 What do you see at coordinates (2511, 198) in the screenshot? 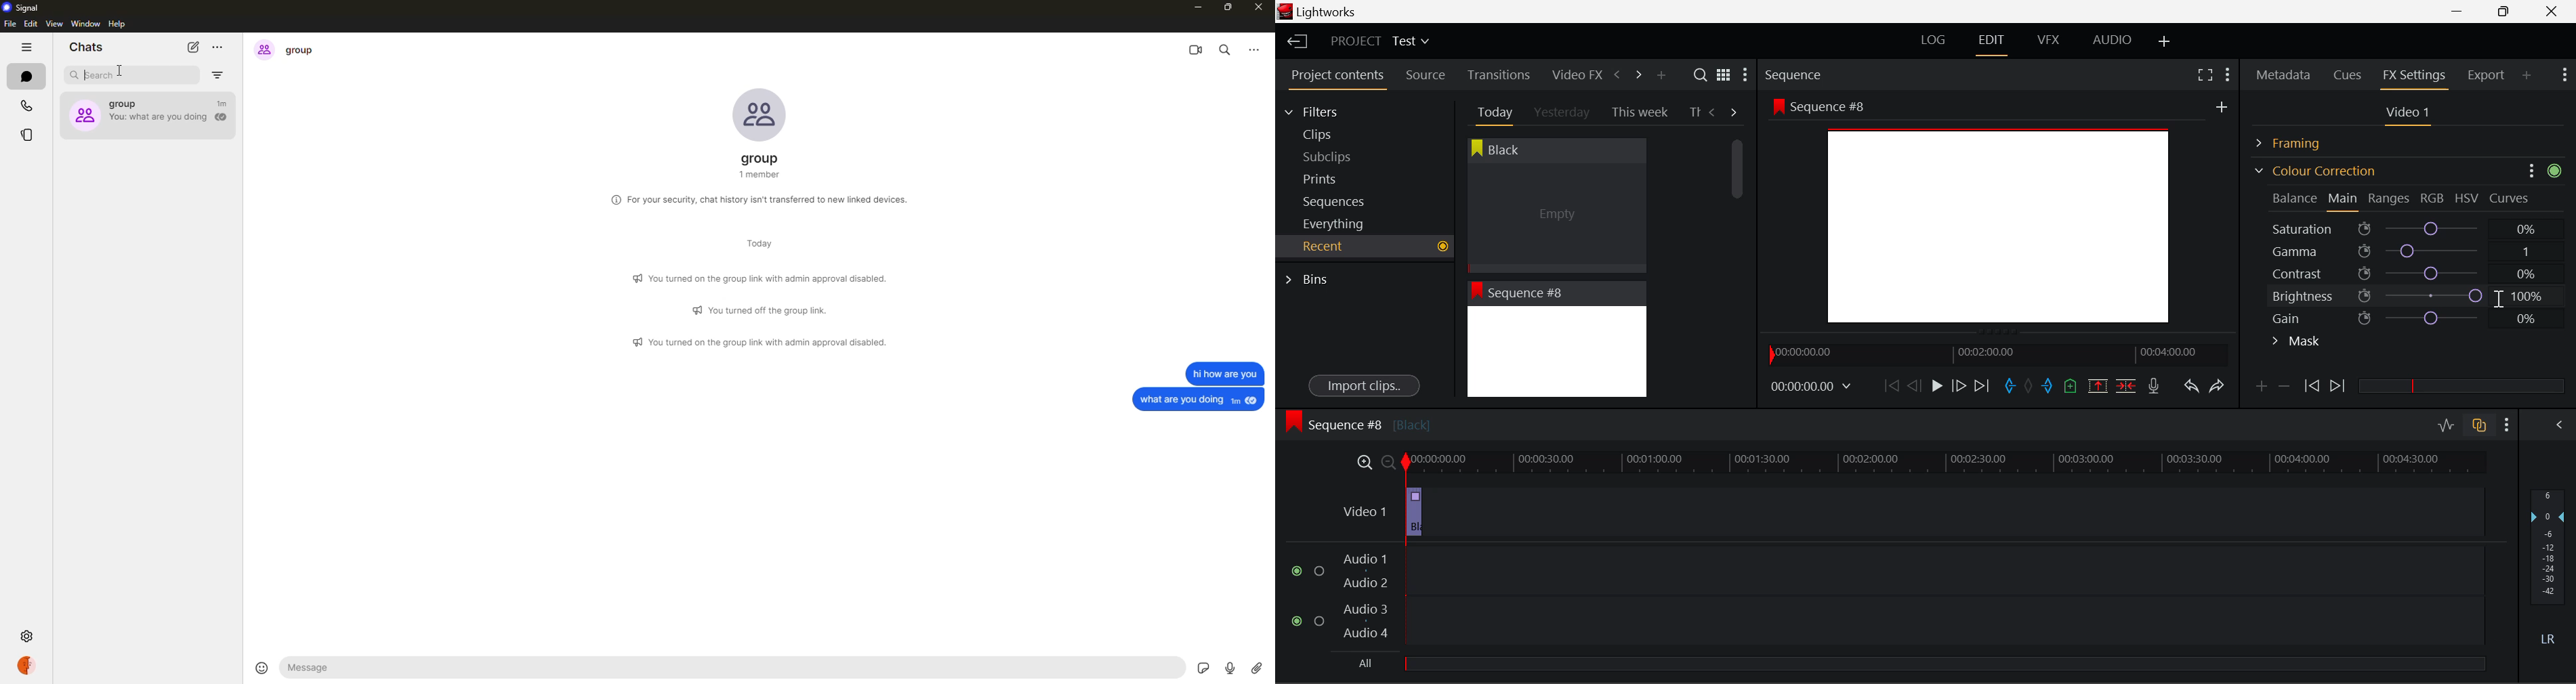
I see `Curves` at bounding box center [2511, 198].